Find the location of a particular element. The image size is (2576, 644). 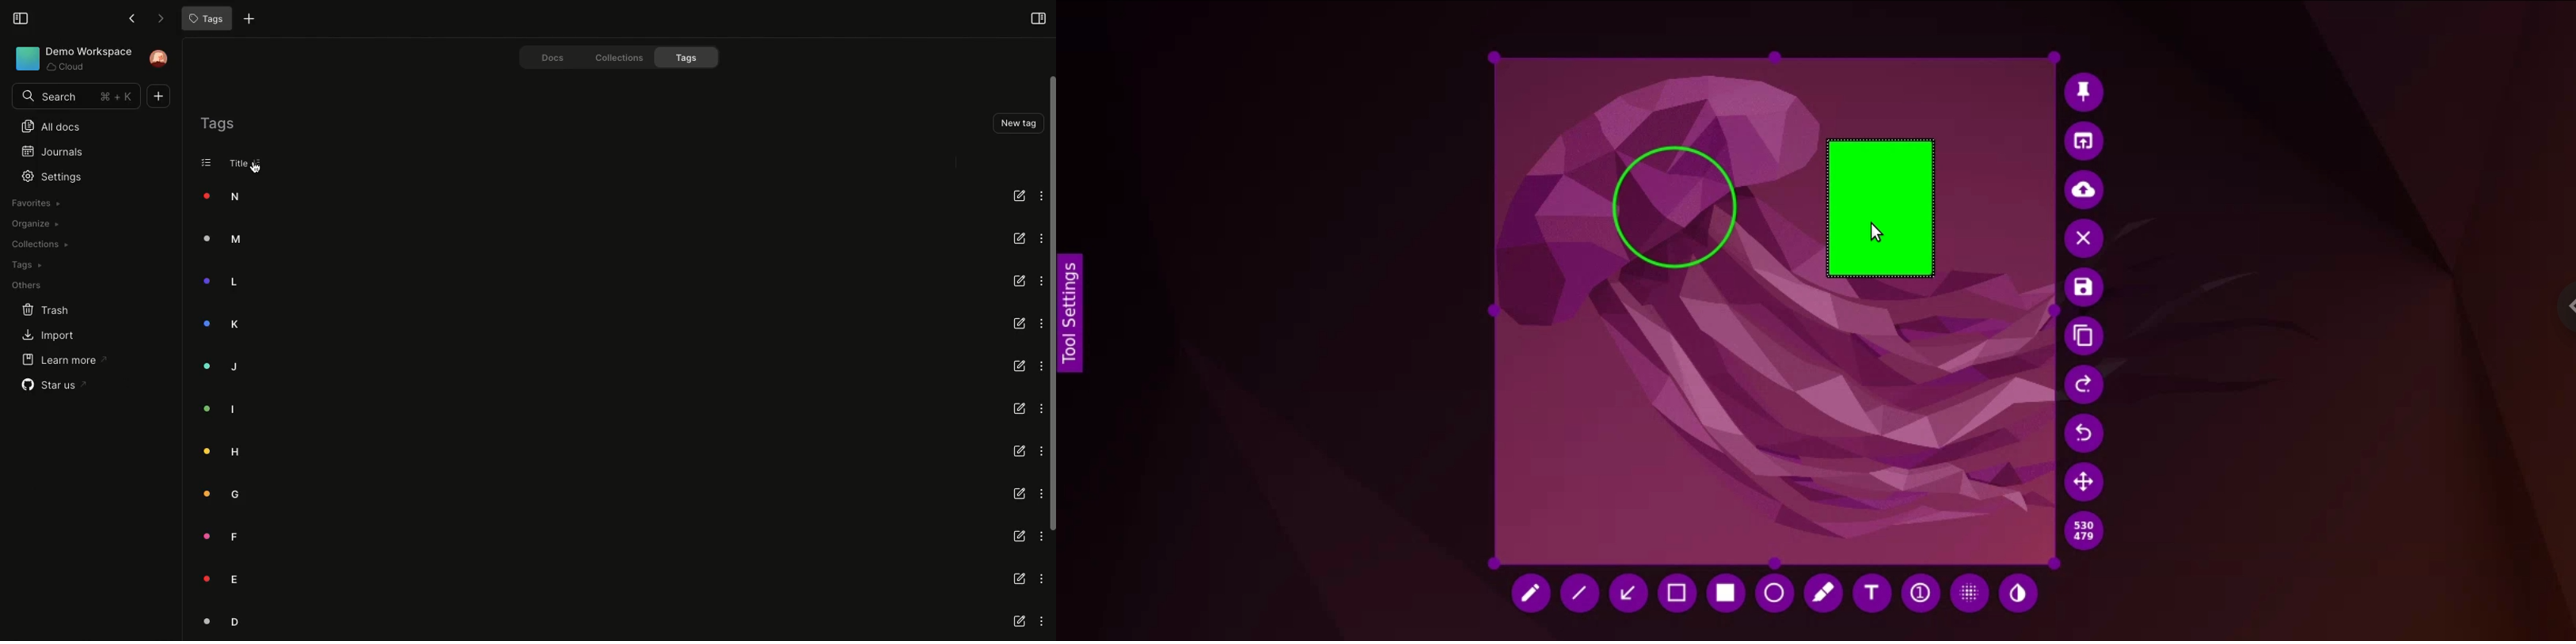

D is located at coordinates (213, 621).